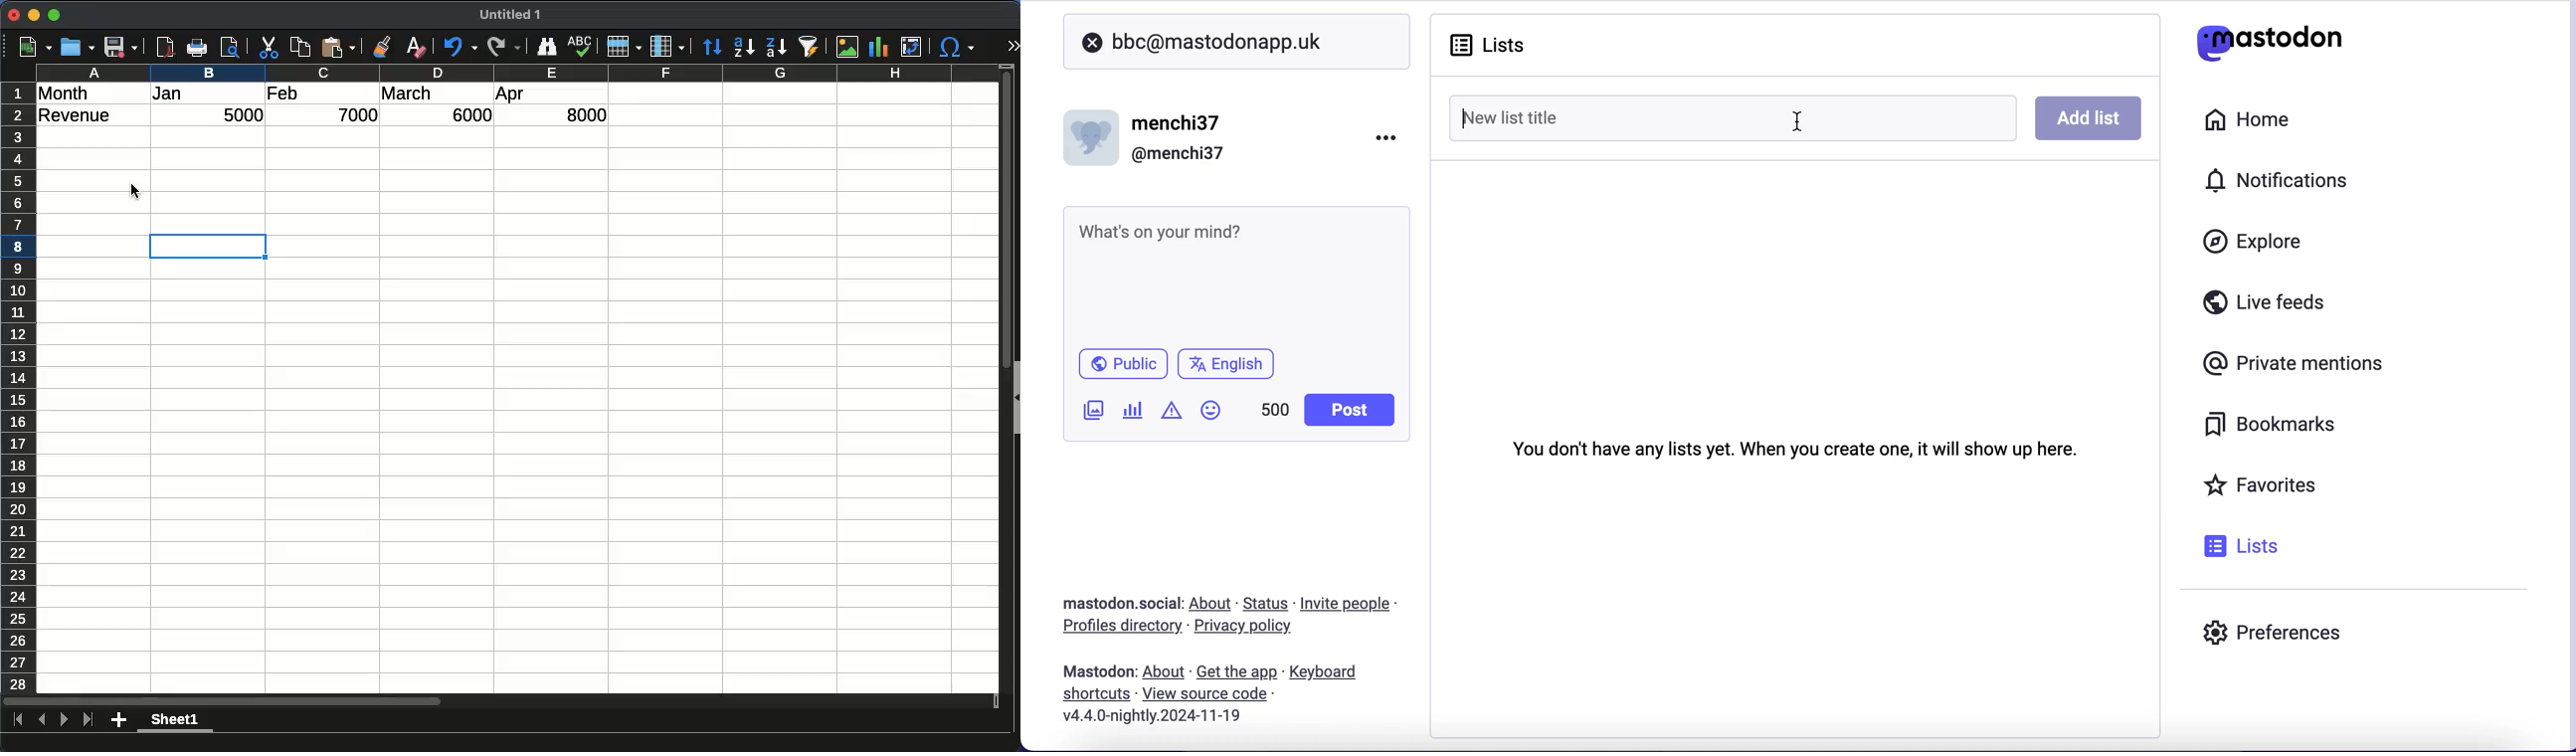 The height and width of the screenshot is (756, 2576). I want to click on post button, so click(1353, 410).